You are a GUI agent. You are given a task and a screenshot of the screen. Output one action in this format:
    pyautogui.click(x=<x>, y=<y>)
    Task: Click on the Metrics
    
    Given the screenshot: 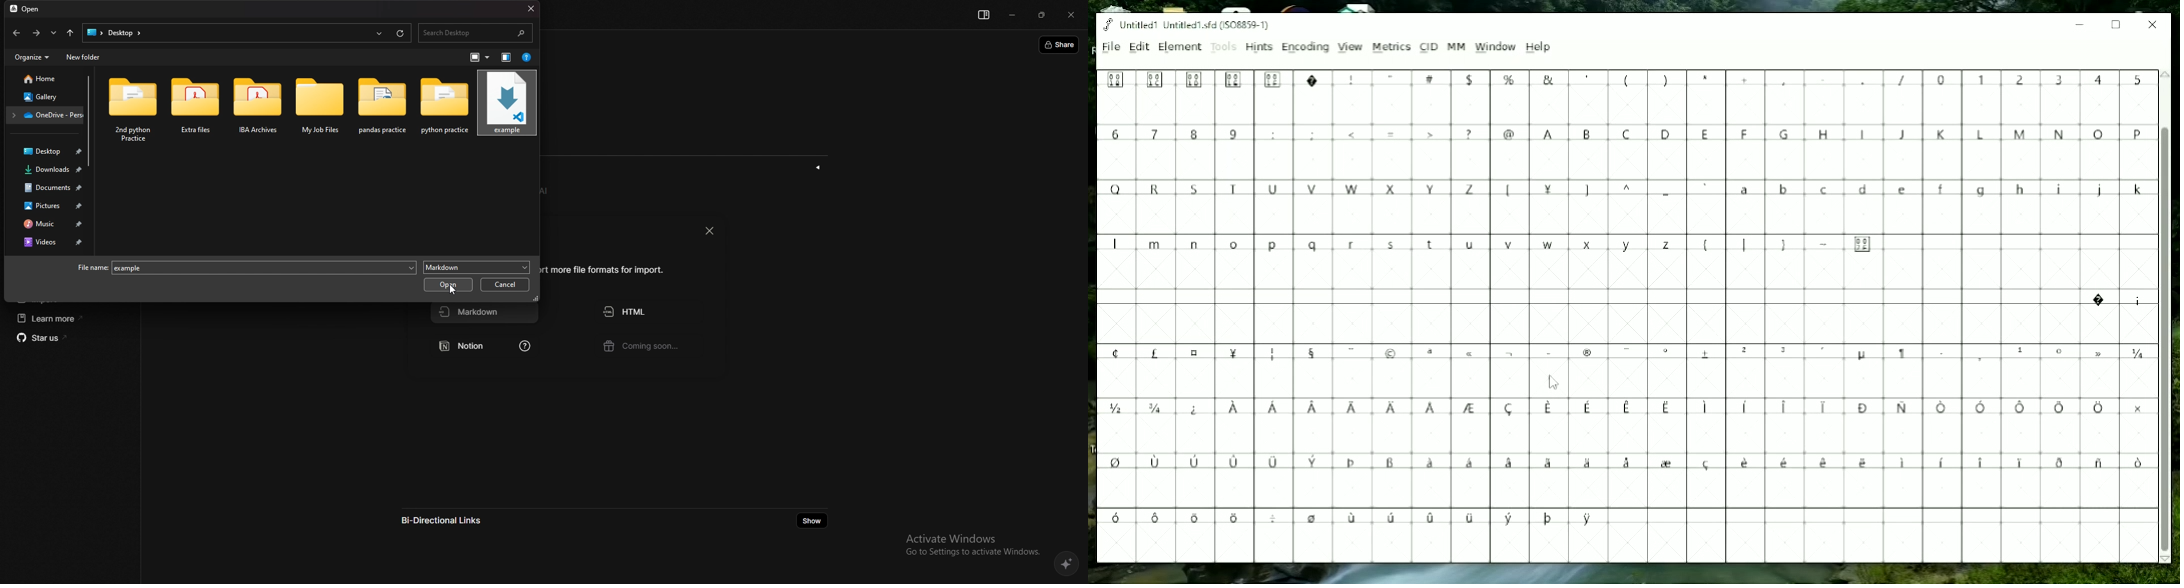 What is the action you would take?
    pyautogui.click(x=1391, y=47)
    